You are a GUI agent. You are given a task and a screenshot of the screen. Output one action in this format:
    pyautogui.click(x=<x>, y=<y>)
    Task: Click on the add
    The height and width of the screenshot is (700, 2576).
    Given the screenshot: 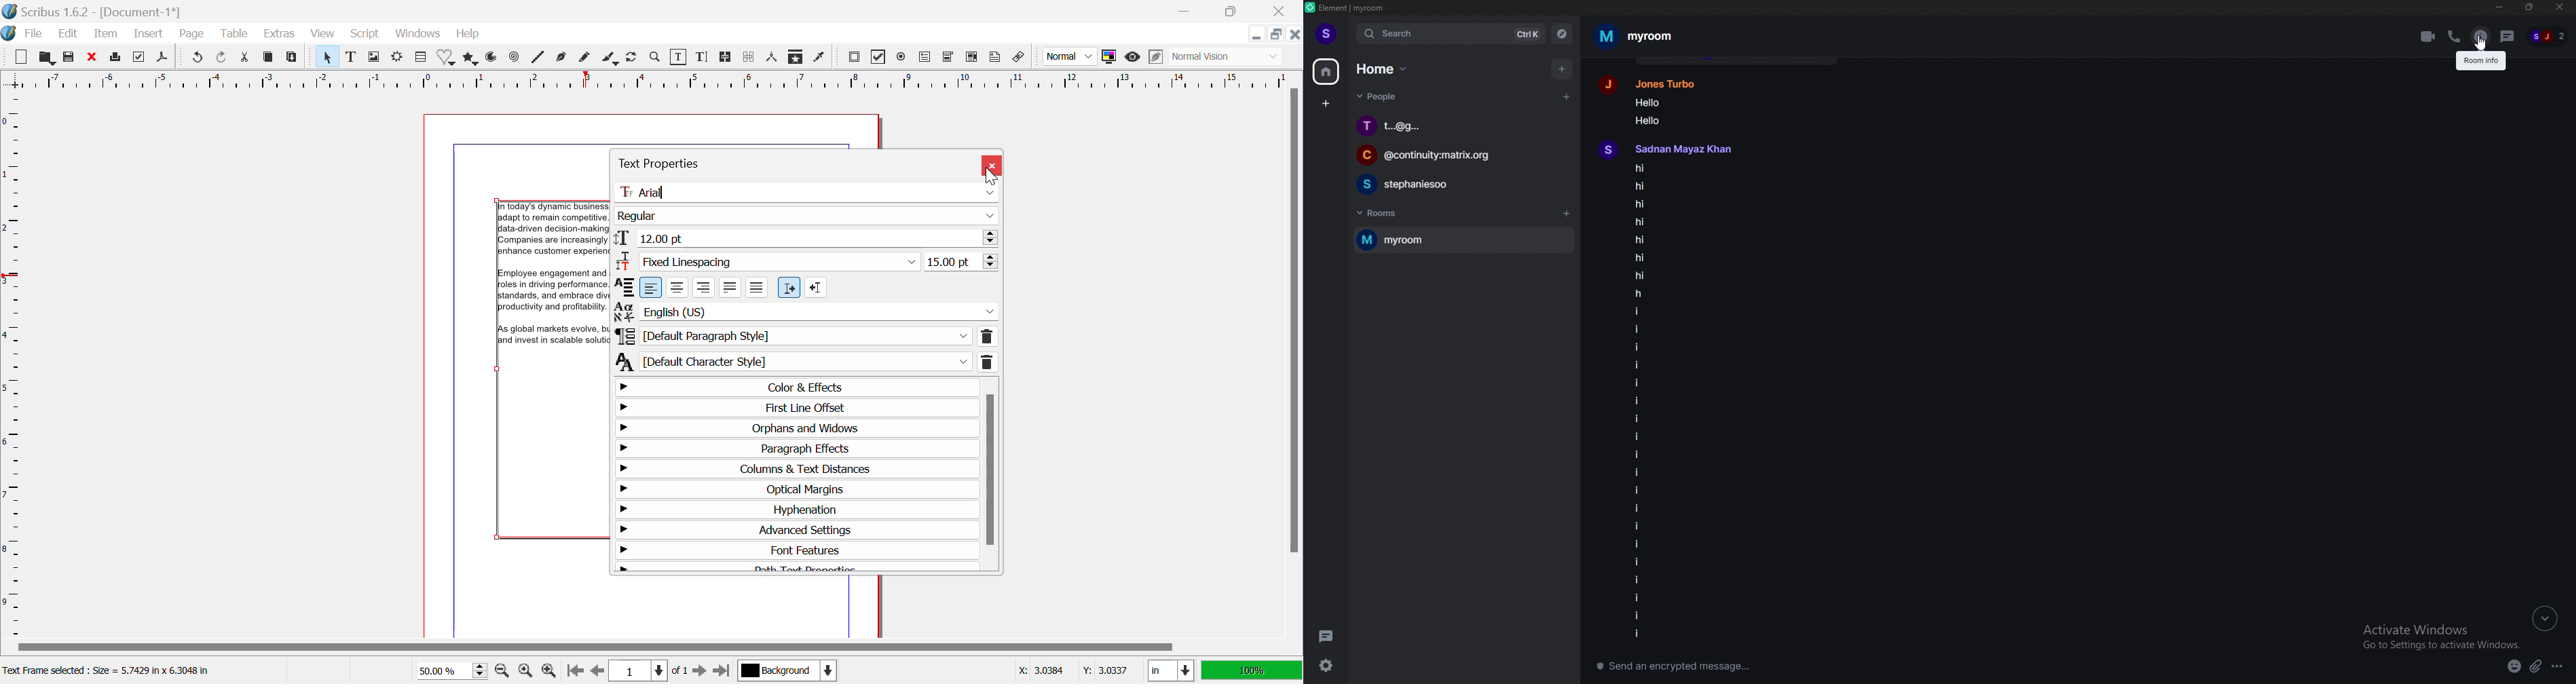 What is the action you would take?
    pyautogui.click(x=1563, y=70)
    